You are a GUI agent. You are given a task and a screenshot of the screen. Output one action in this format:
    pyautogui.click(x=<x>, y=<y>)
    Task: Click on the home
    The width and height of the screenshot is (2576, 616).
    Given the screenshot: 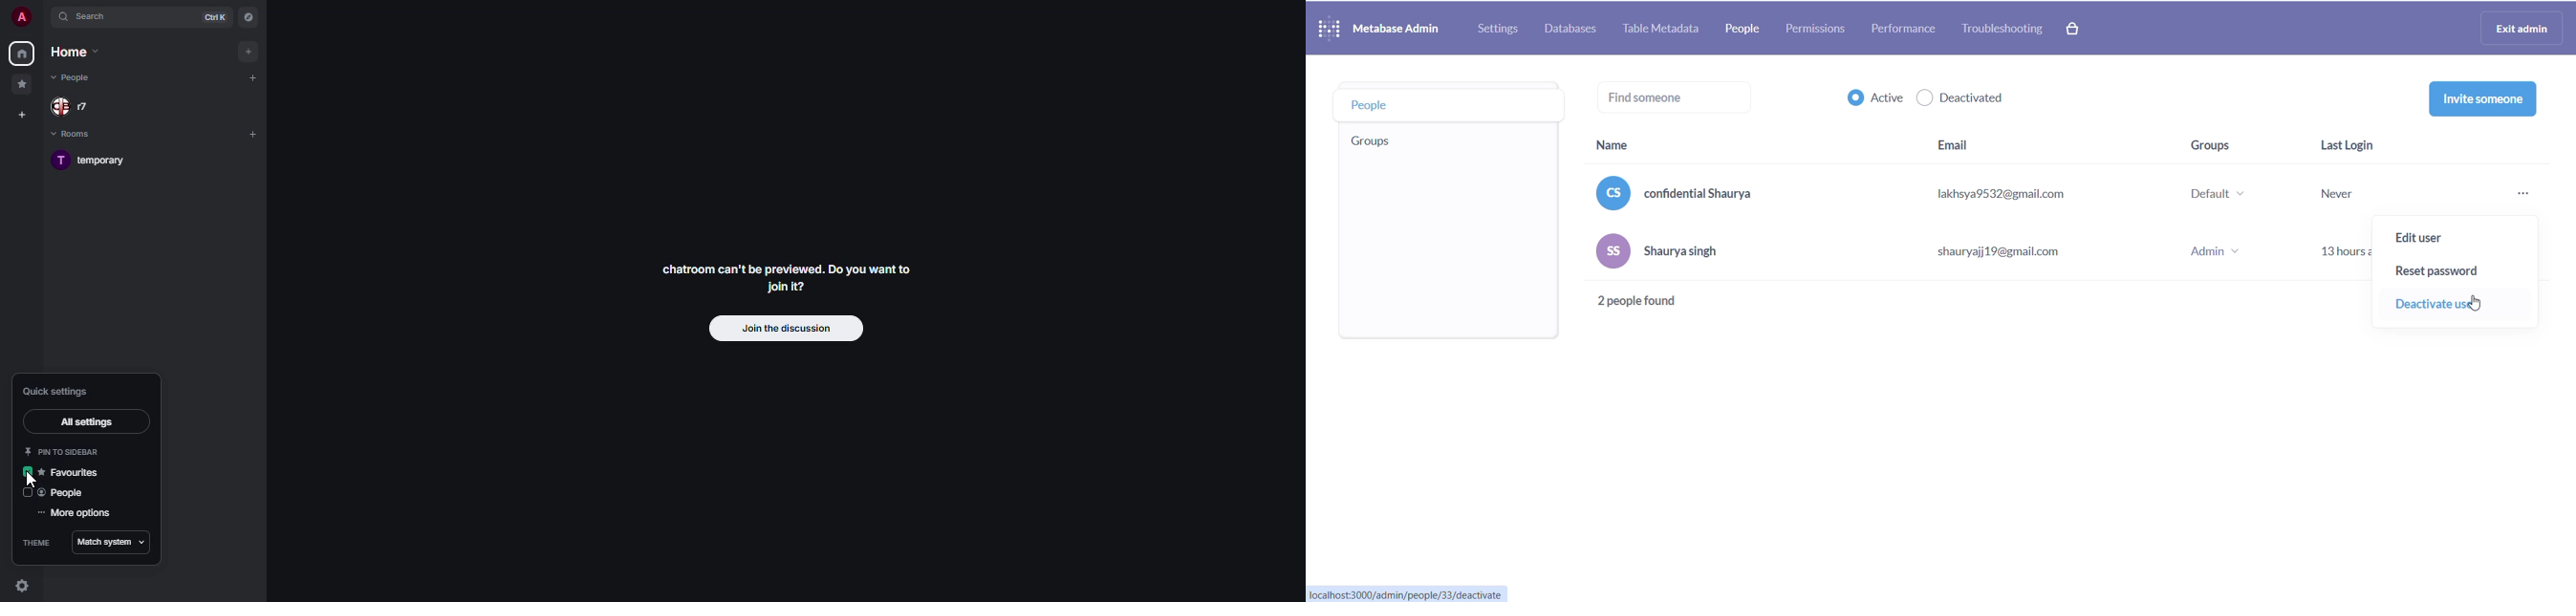 What is the action you would take?
    pyautogui.click(x=70, y=54)
    